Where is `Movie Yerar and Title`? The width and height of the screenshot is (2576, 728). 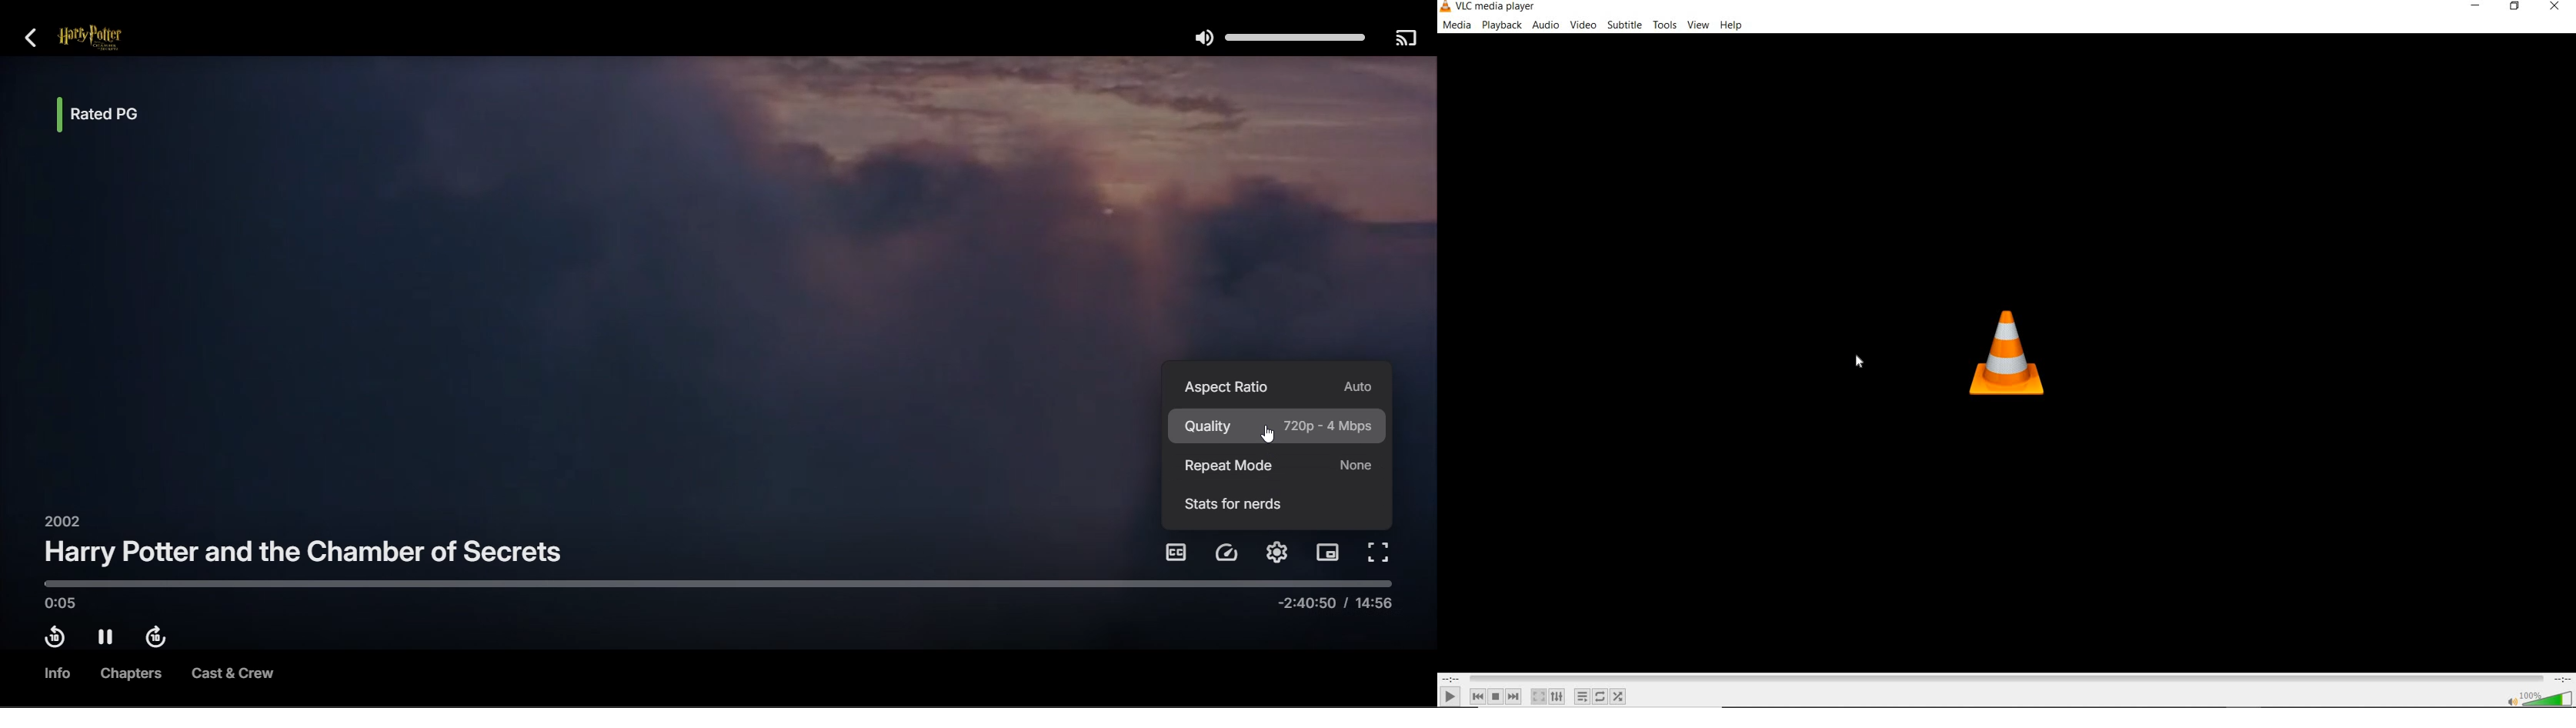 Movie Yerar and Title is located at coordinates (304, 545).